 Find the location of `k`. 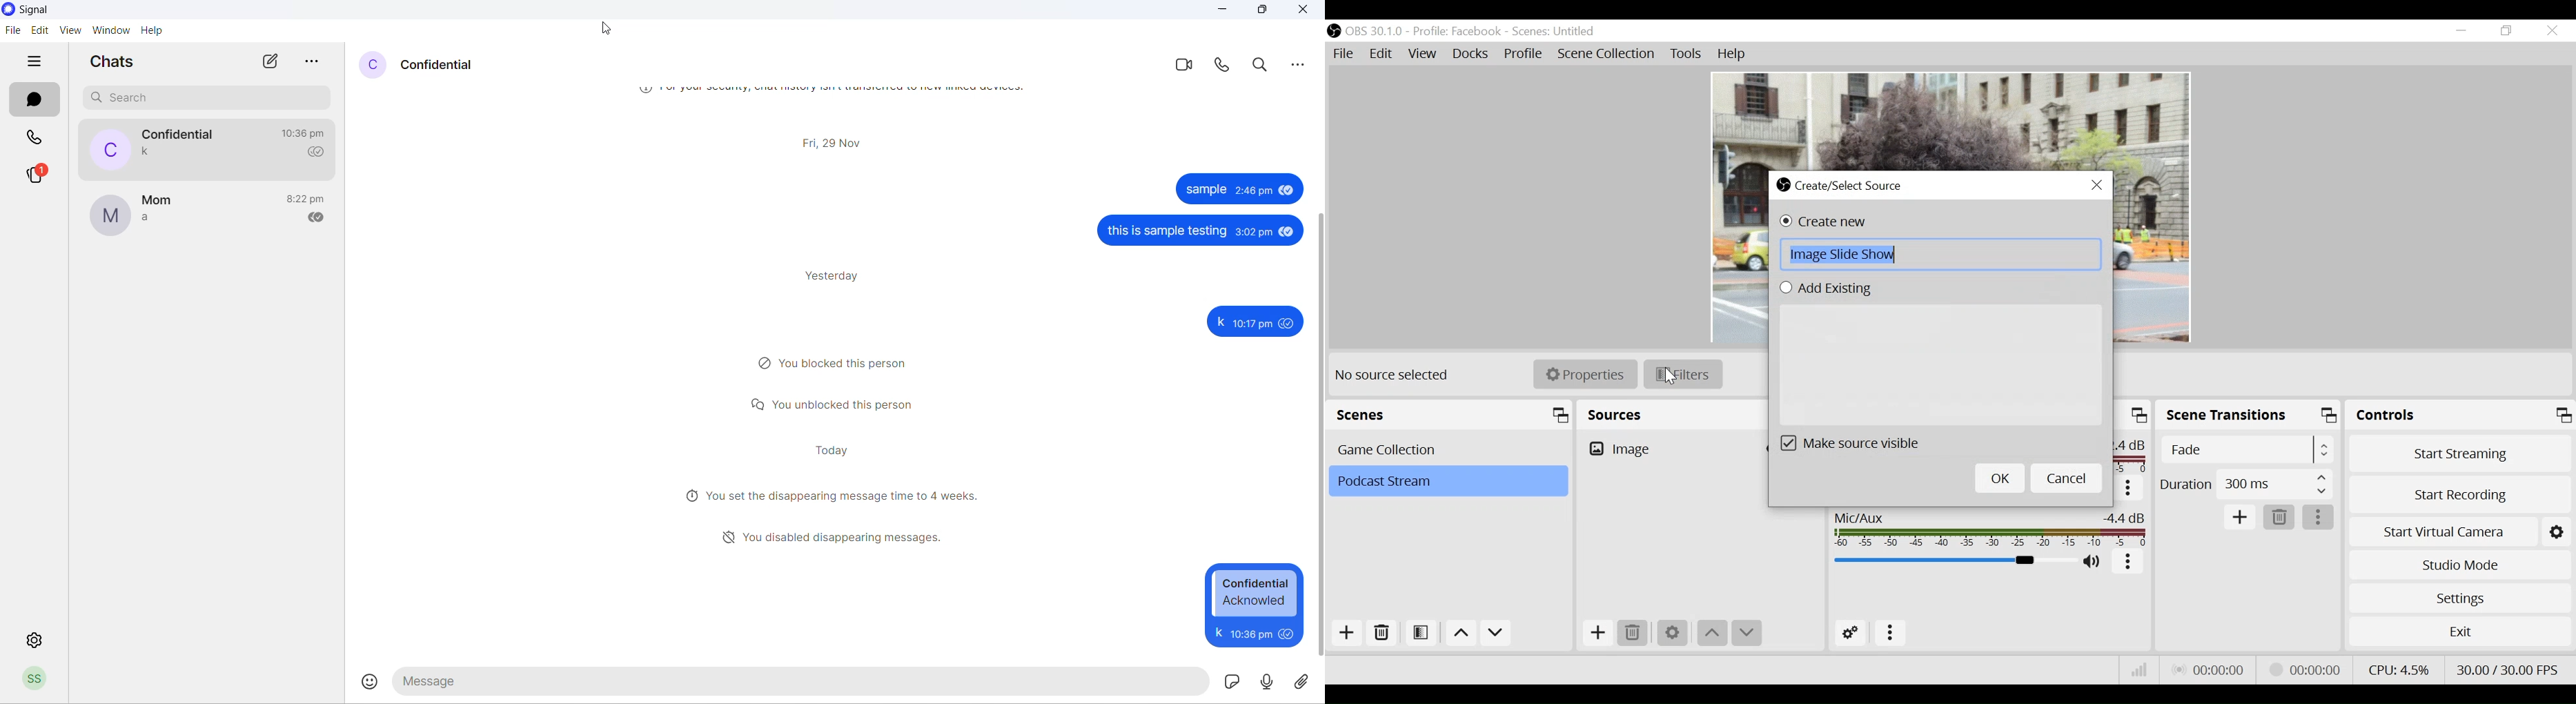

k is located at coordinates (1219, 322).